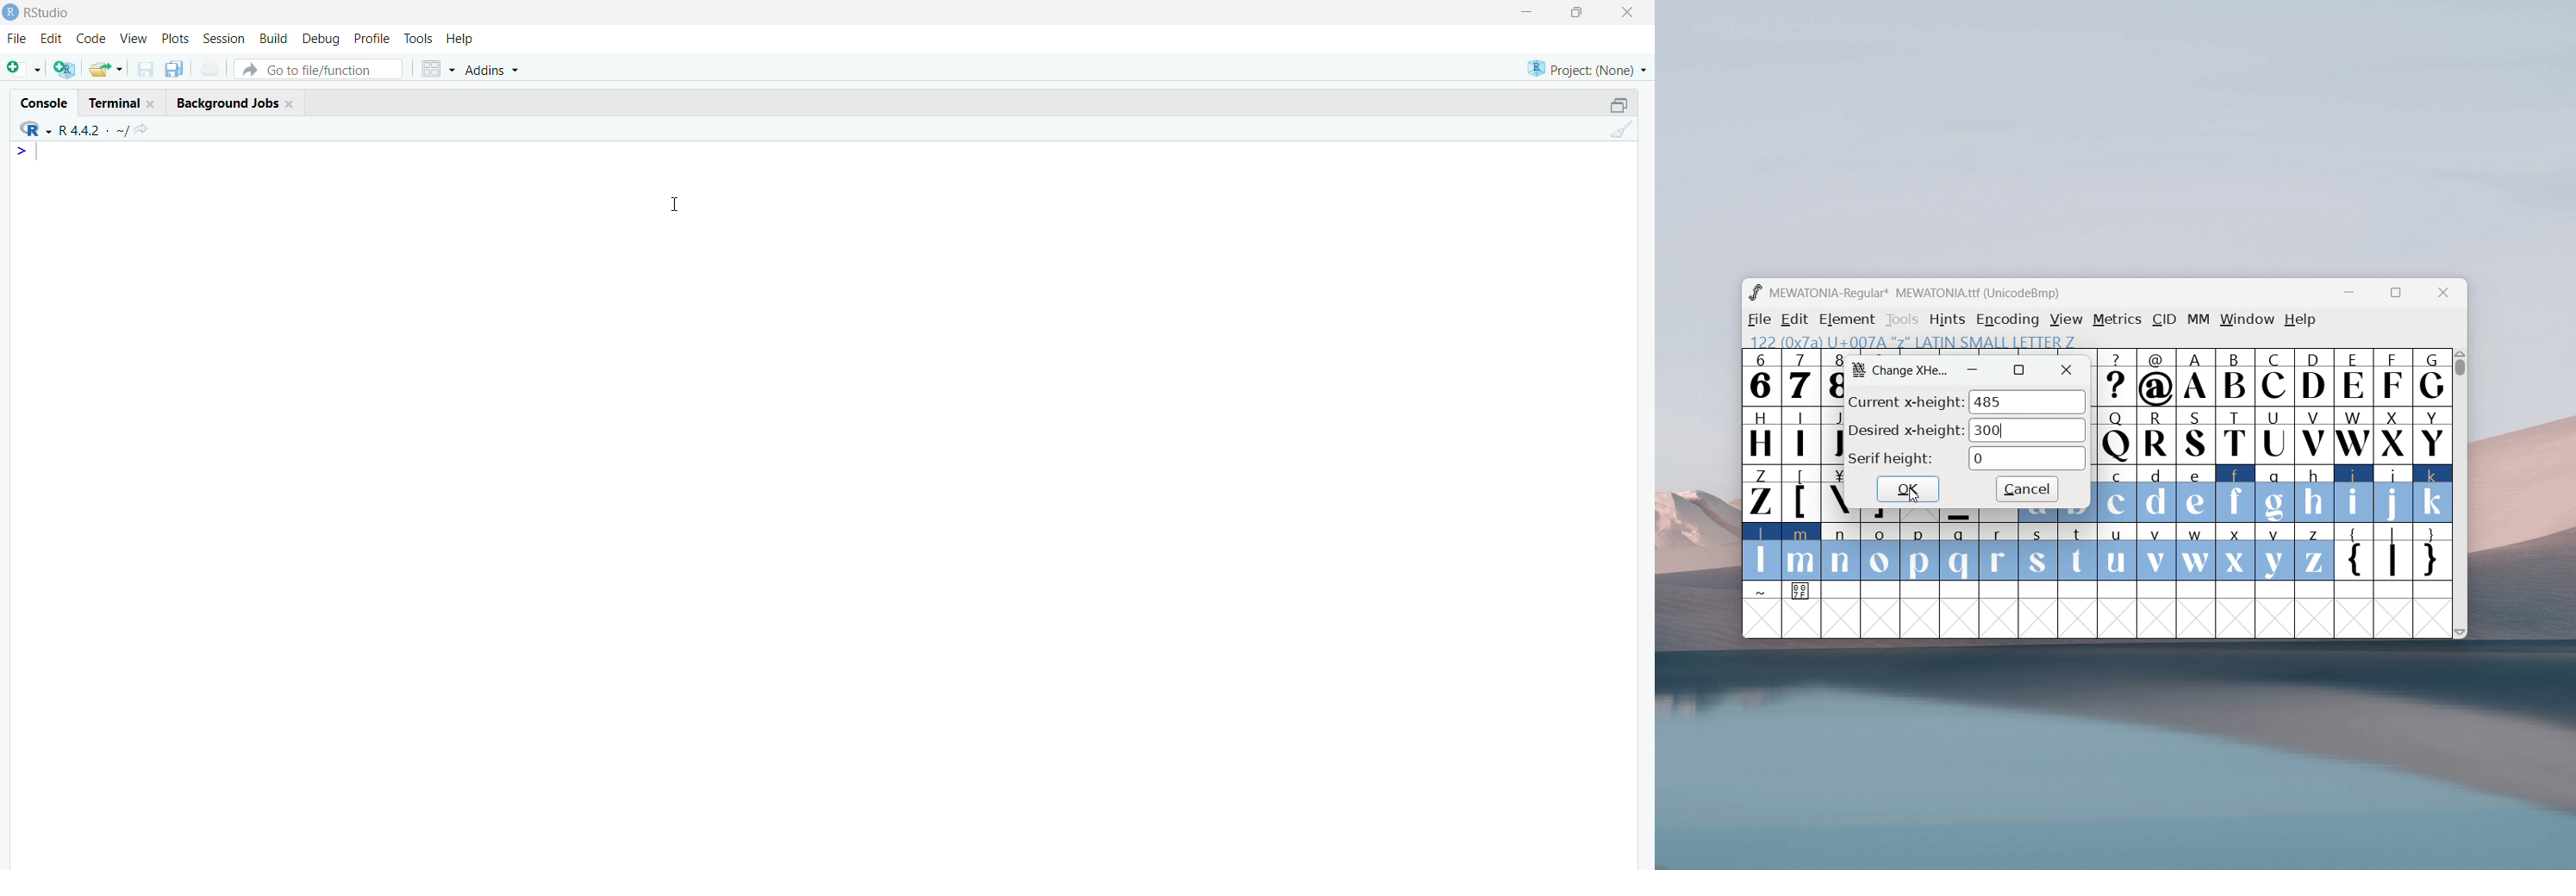  Describe the element at coordinates (1917, 293) in the screenshot. I see `MEWATONIA-Regular* MEWATONIA.ttf (UnicodeBmp)` at that location.